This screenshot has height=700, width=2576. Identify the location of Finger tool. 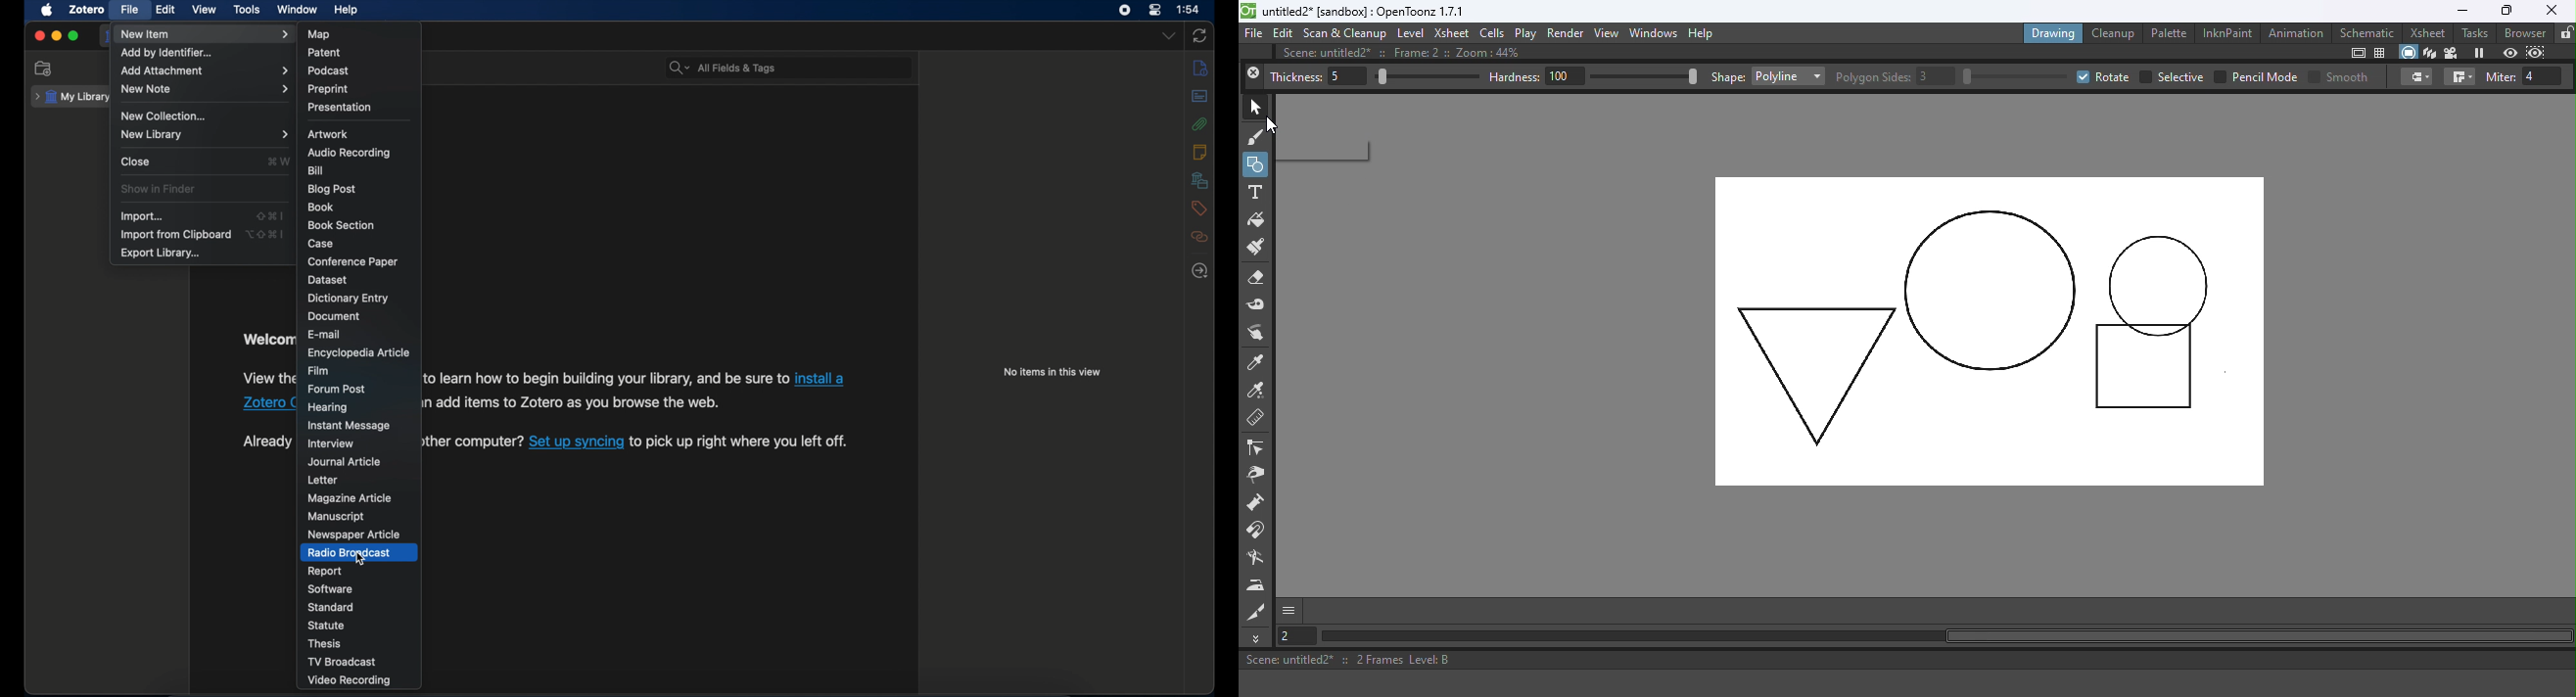
(1259, 333).